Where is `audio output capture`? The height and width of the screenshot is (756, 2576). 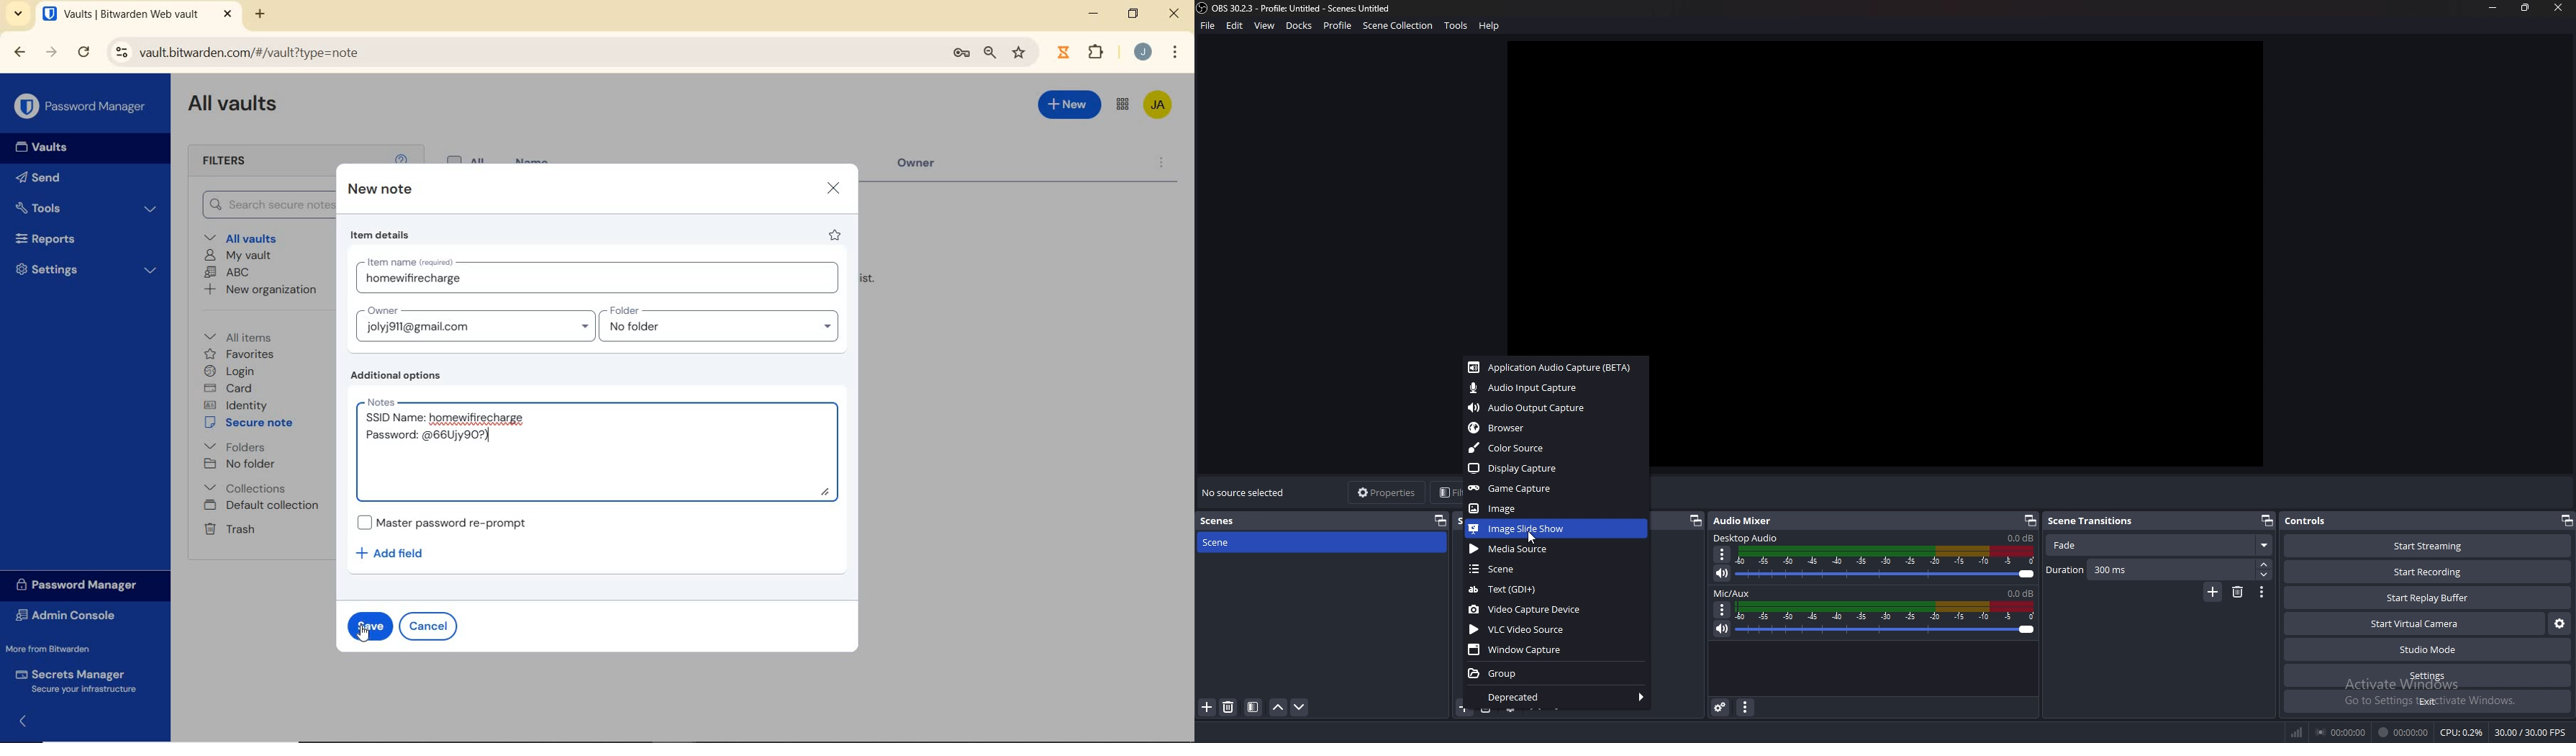
audio output capture is located at coordinates (1555, 408).